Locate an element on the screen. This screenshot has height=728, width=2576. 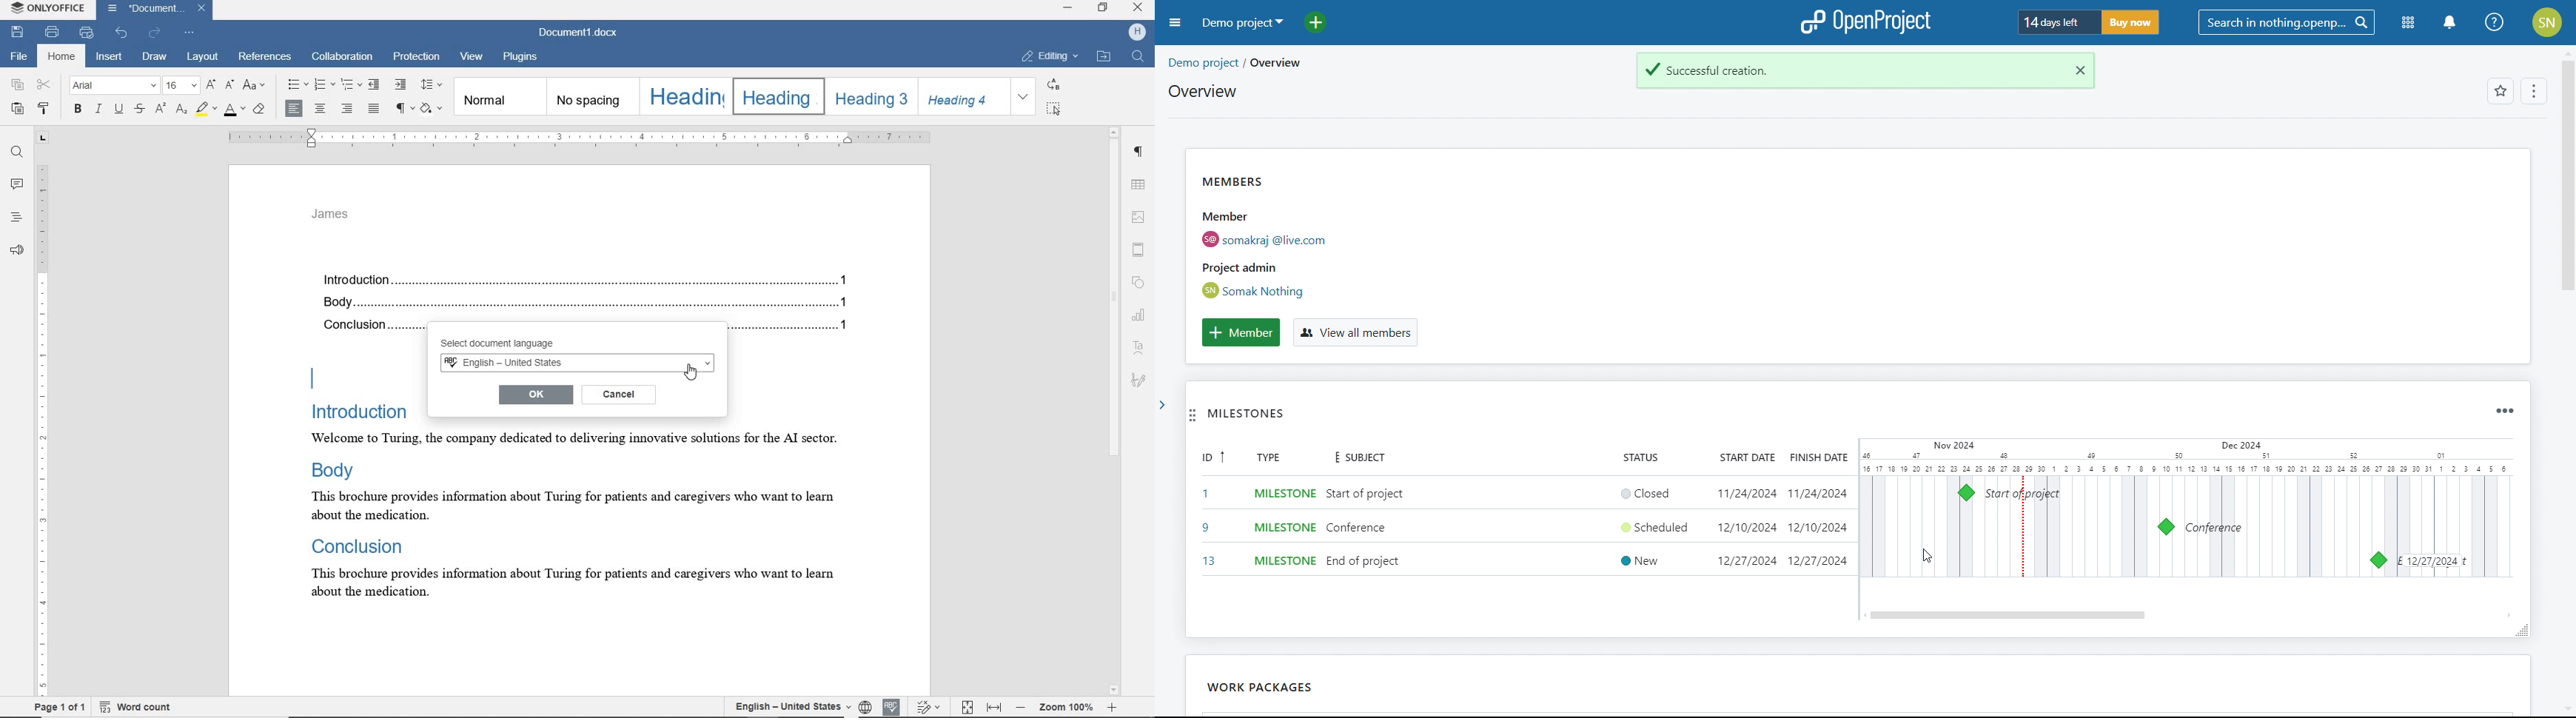
this brochure provides information about Turing for patients and caregivers who want to learn about the medication is located at coordinates (565, 505).